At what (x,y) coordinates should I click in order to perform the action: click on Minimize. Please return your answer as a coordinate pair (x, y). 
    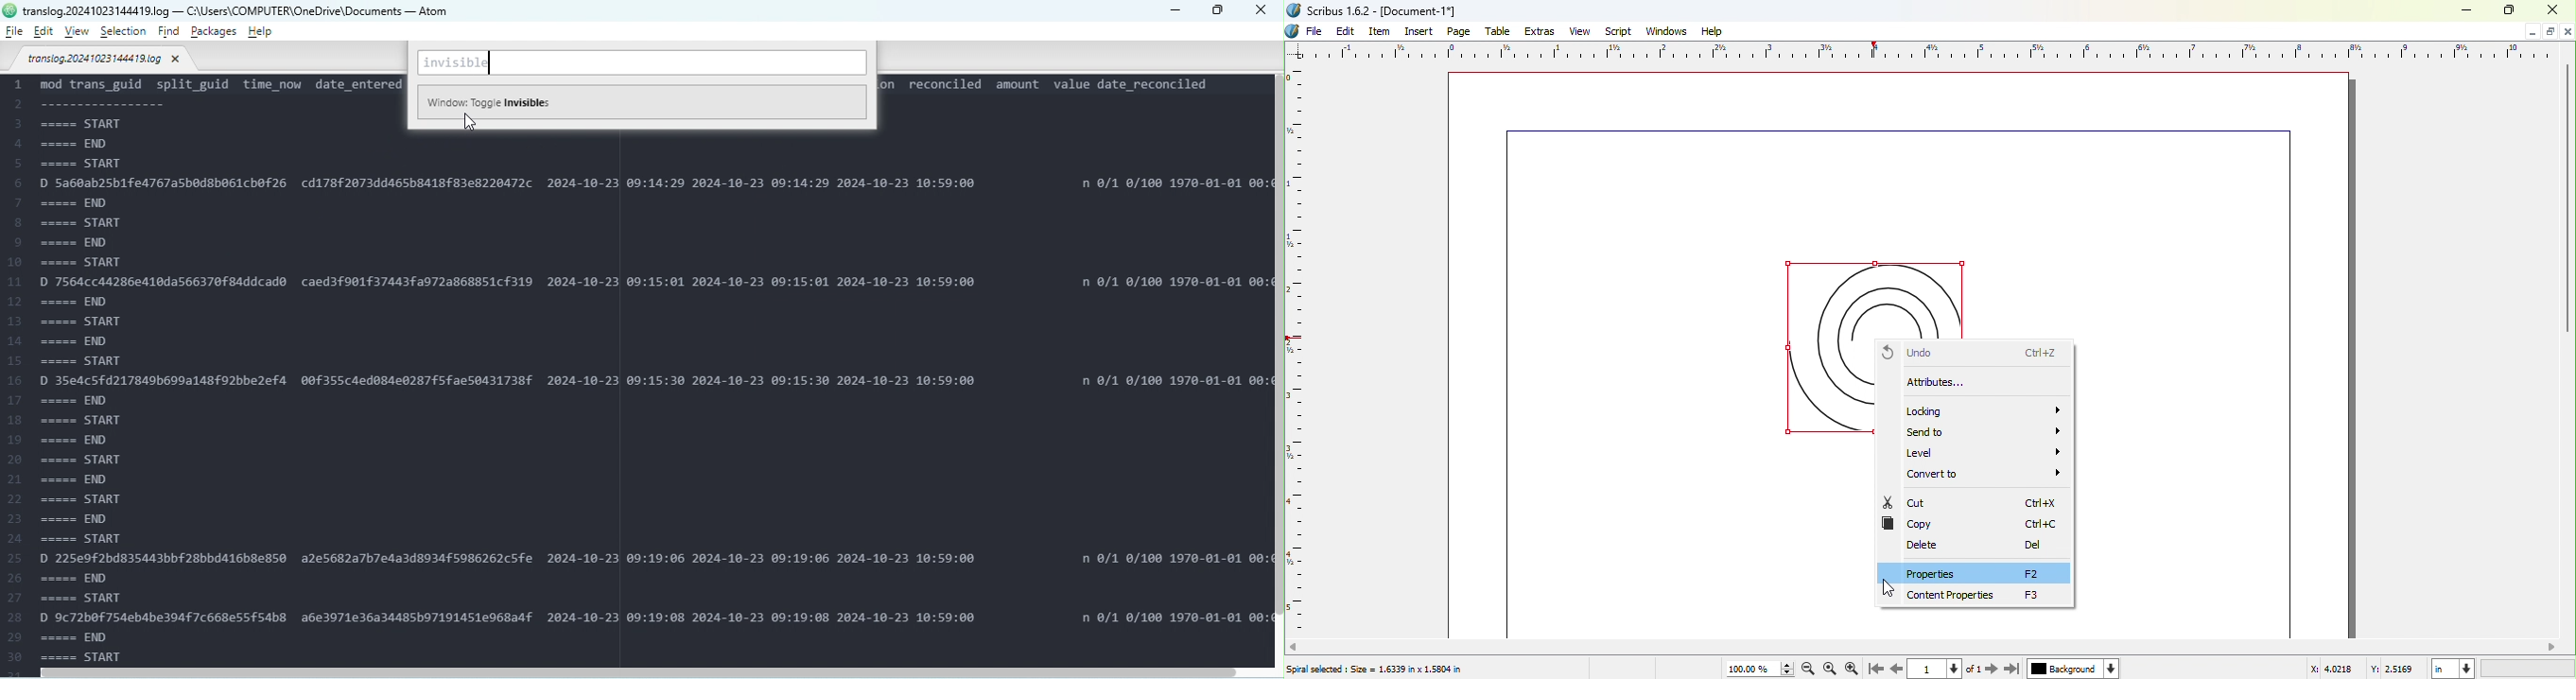
    Looking at the image, I should click on (2531, 32).